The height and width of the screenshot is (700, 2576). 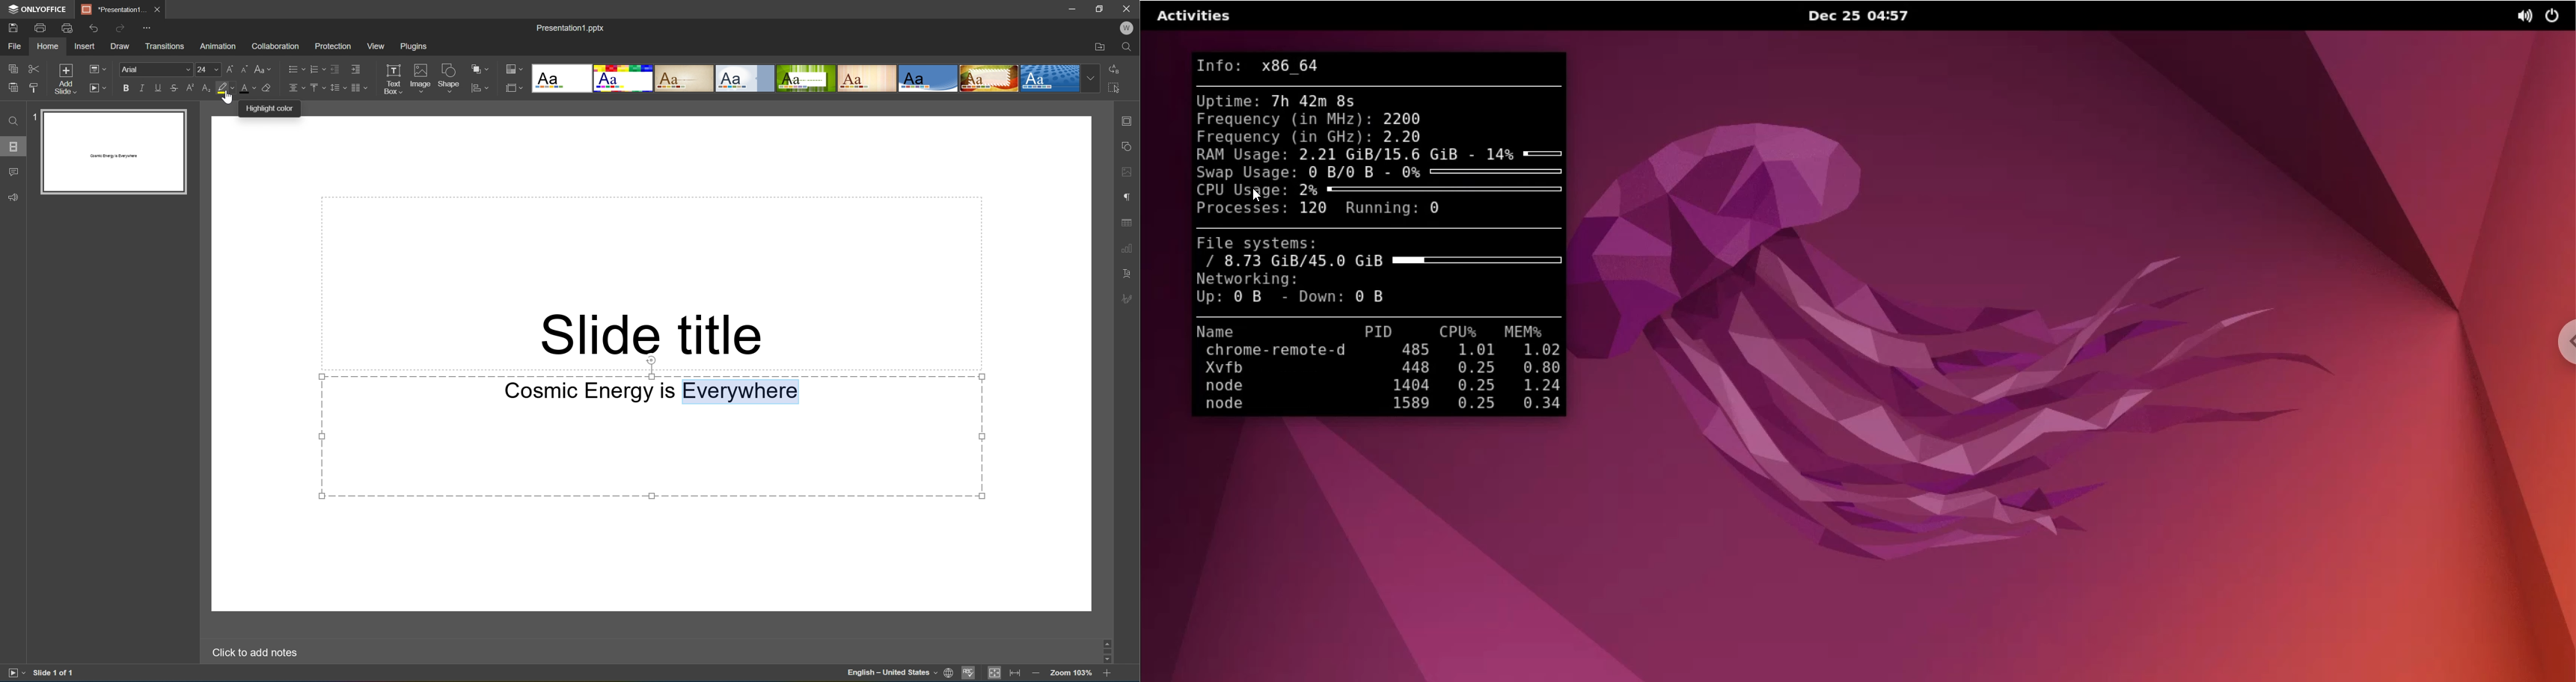 I want to click on Subscript, so click(x=207, y=87).